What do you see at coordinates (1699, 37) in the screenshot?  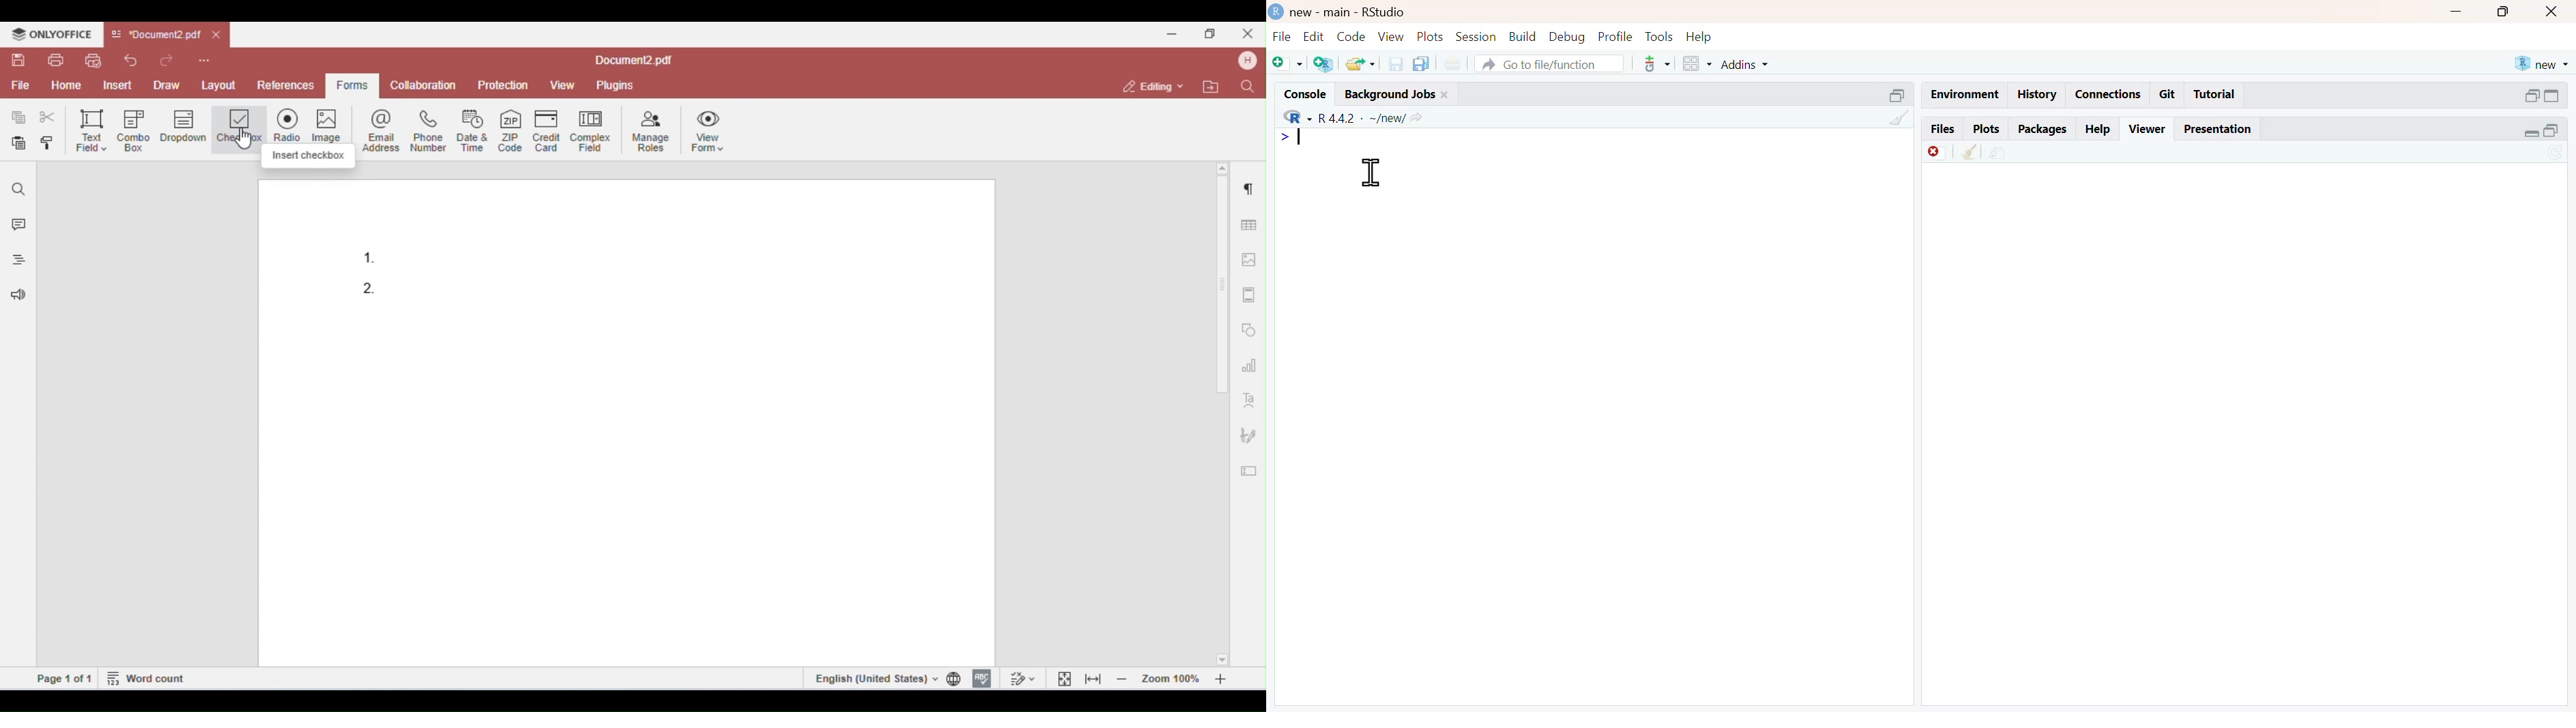 I see `help` at bounding box center [1699, 37].